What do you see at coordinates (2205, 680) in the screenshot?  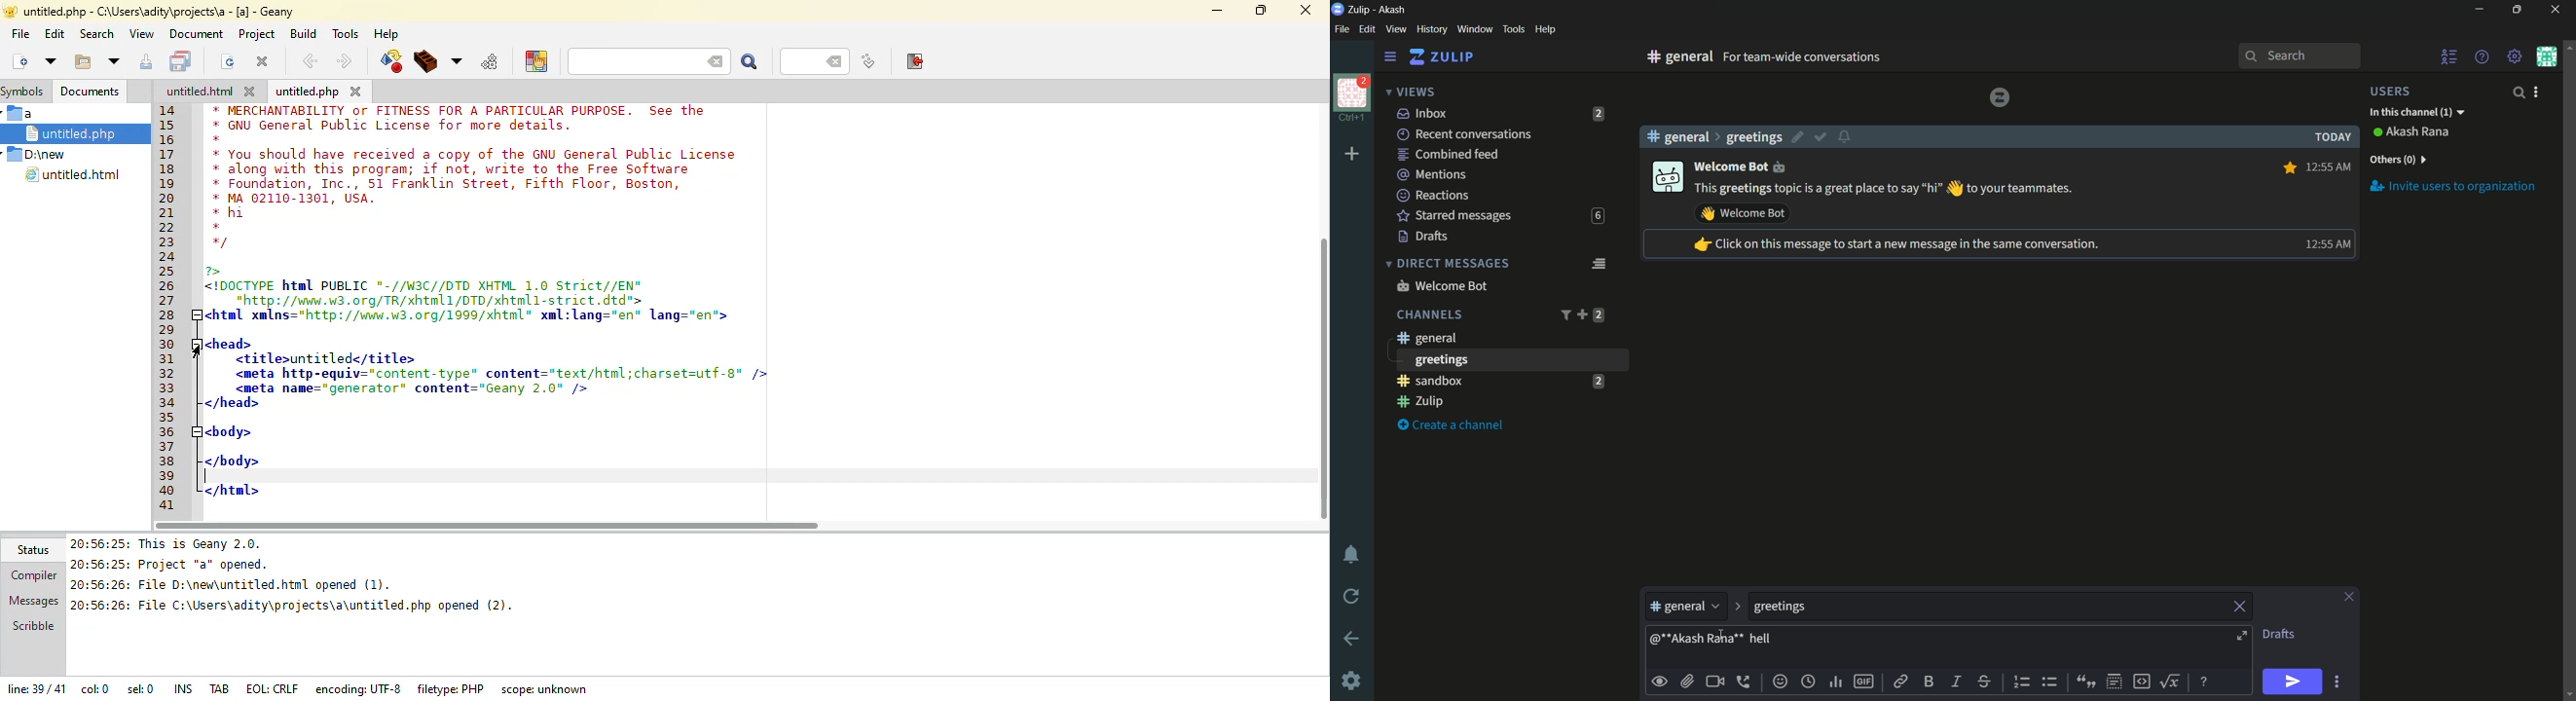 I see `message formatting` at bounding box center [2205, 680].